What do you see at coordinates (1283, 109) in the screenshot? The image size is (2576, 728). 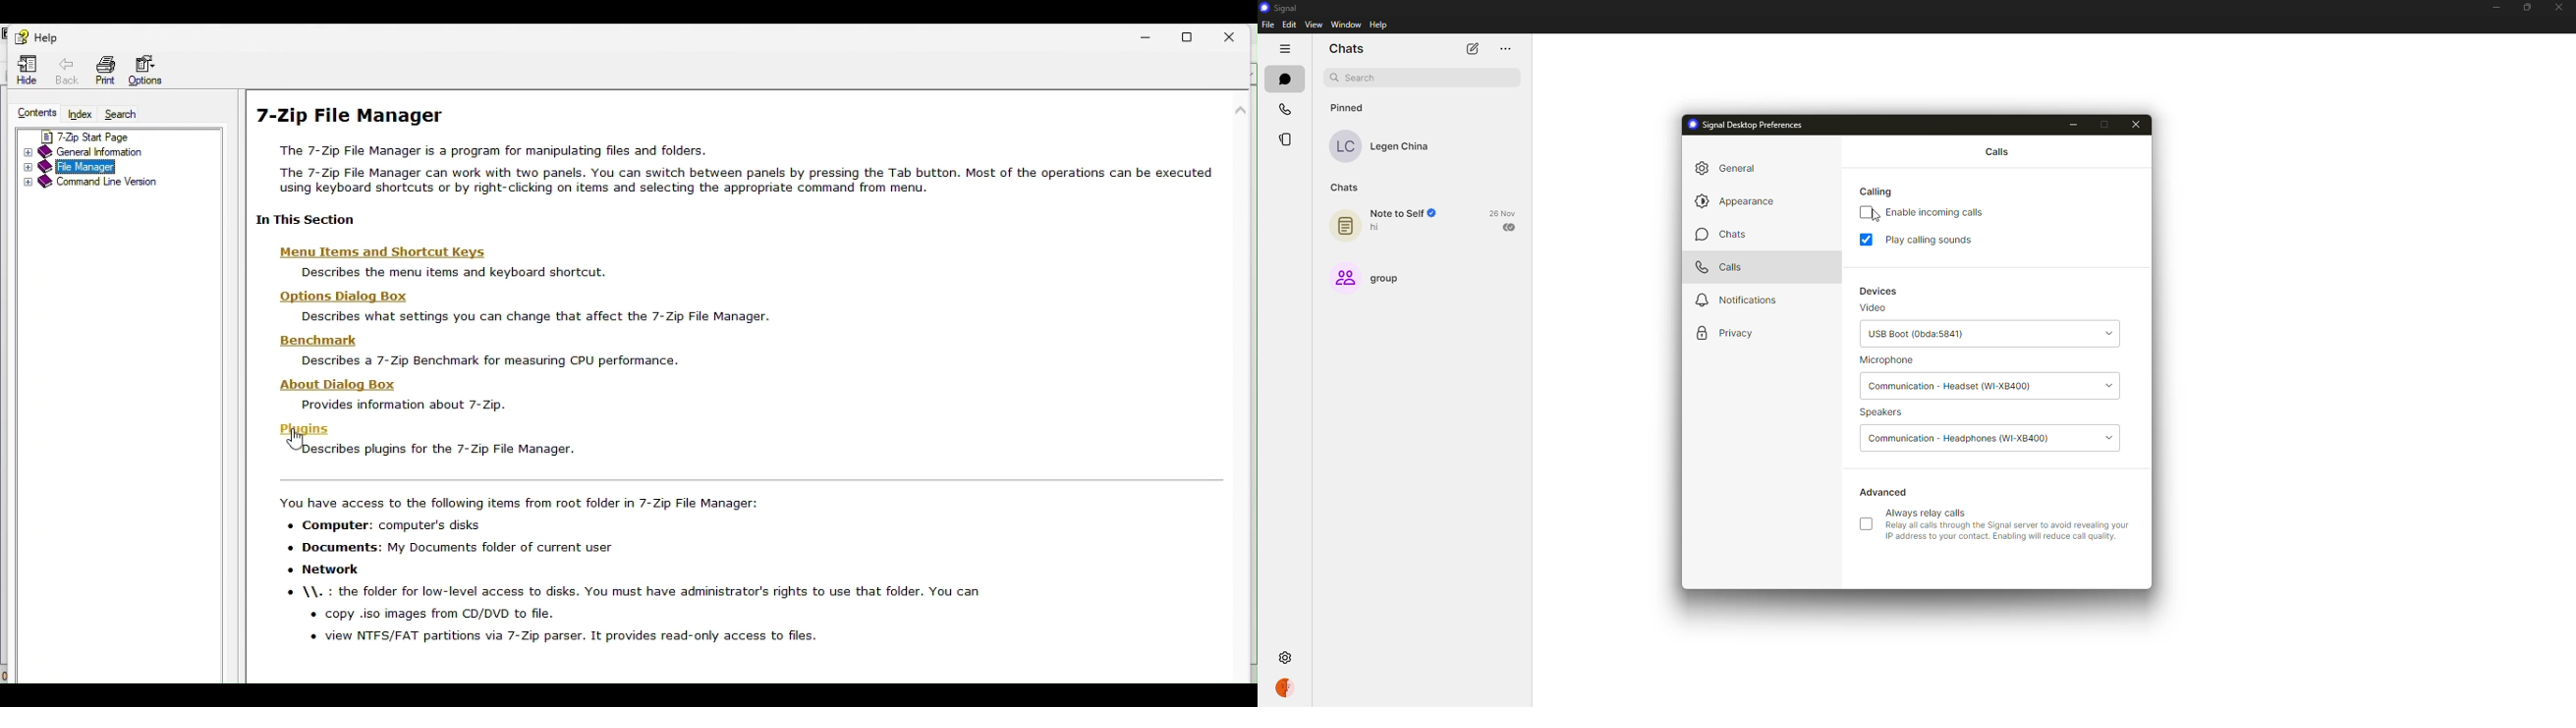 I see `calls` at bounding box center [1283, 109].